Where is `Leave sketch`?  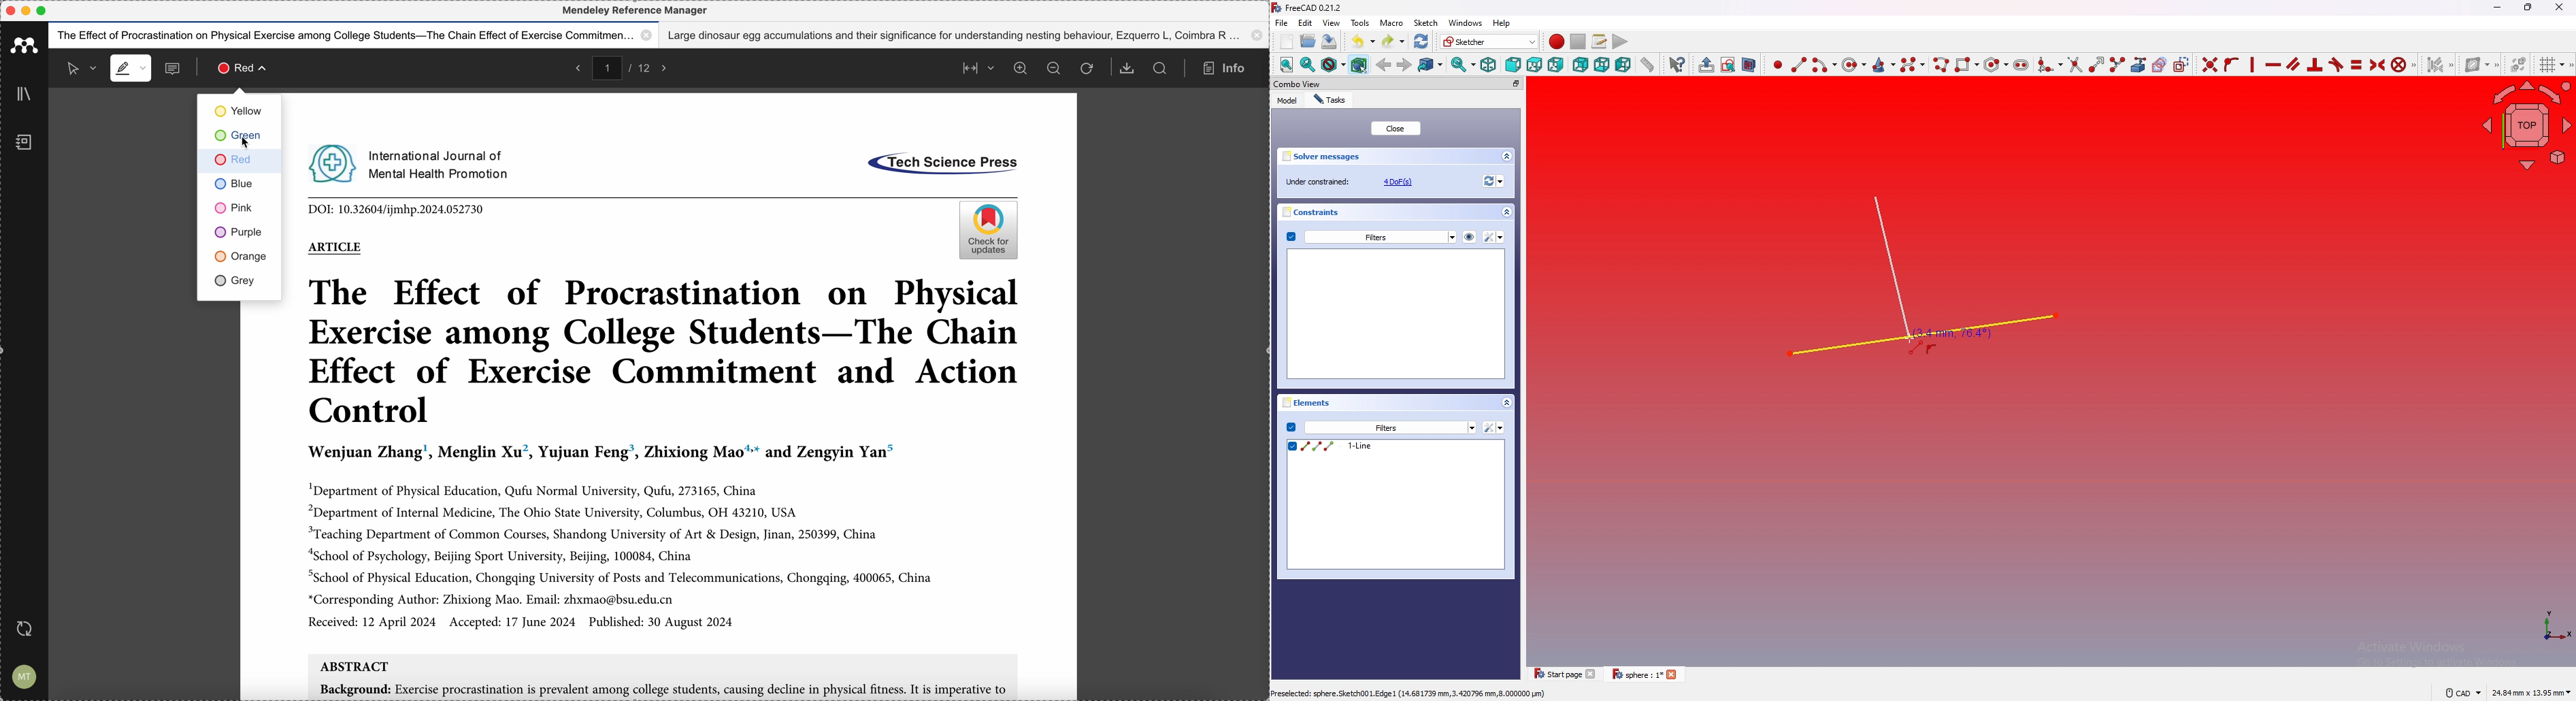 Leave sketch is located at coordinates (1704, 64).